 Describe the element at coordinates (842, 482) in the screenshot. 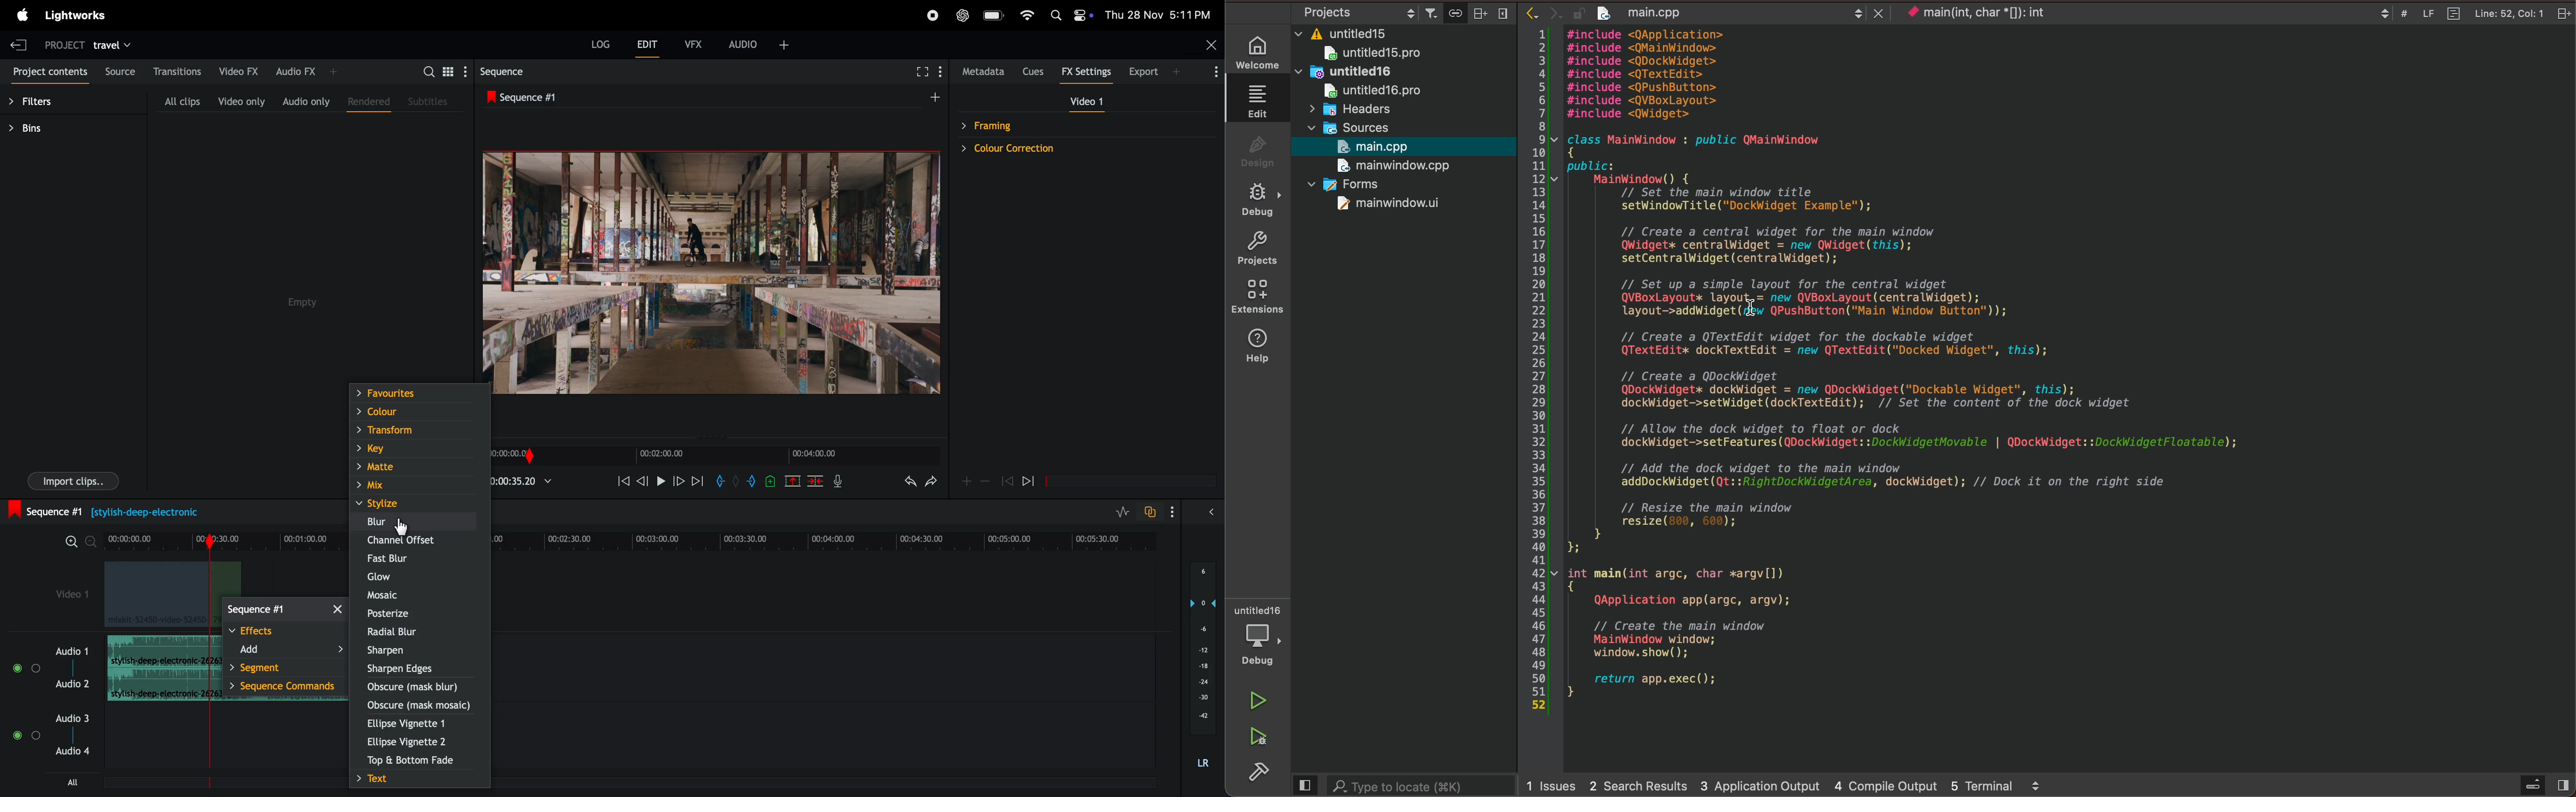

I see `mic` at that location.